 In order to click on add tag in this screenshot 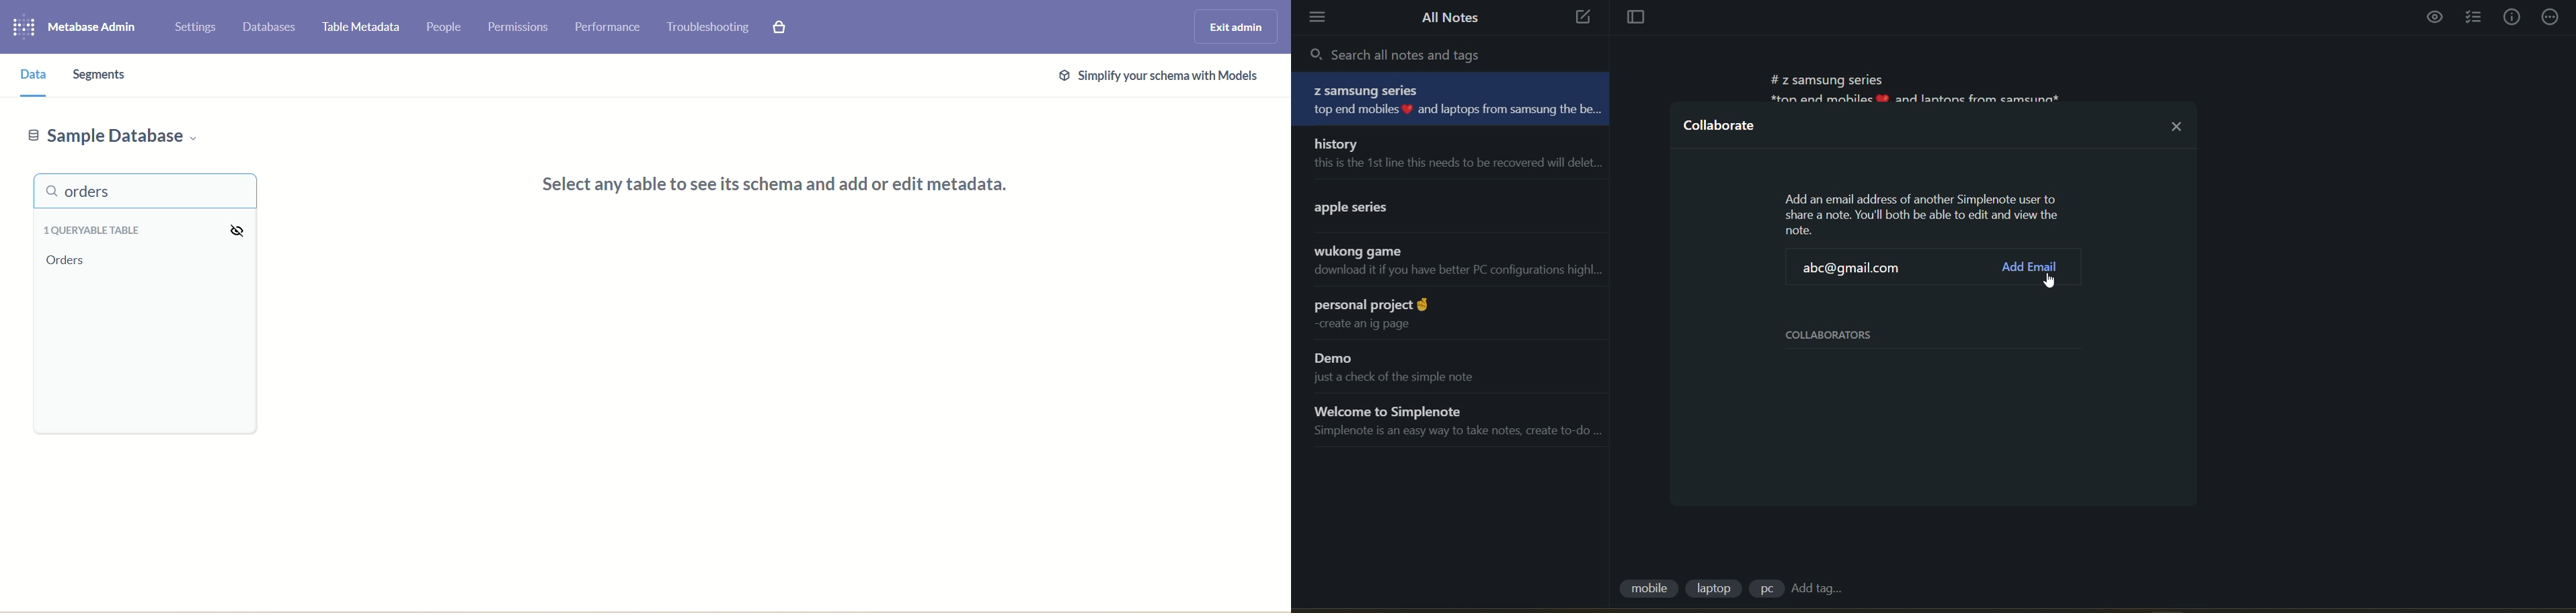, I will do `click(1816, 589)`.